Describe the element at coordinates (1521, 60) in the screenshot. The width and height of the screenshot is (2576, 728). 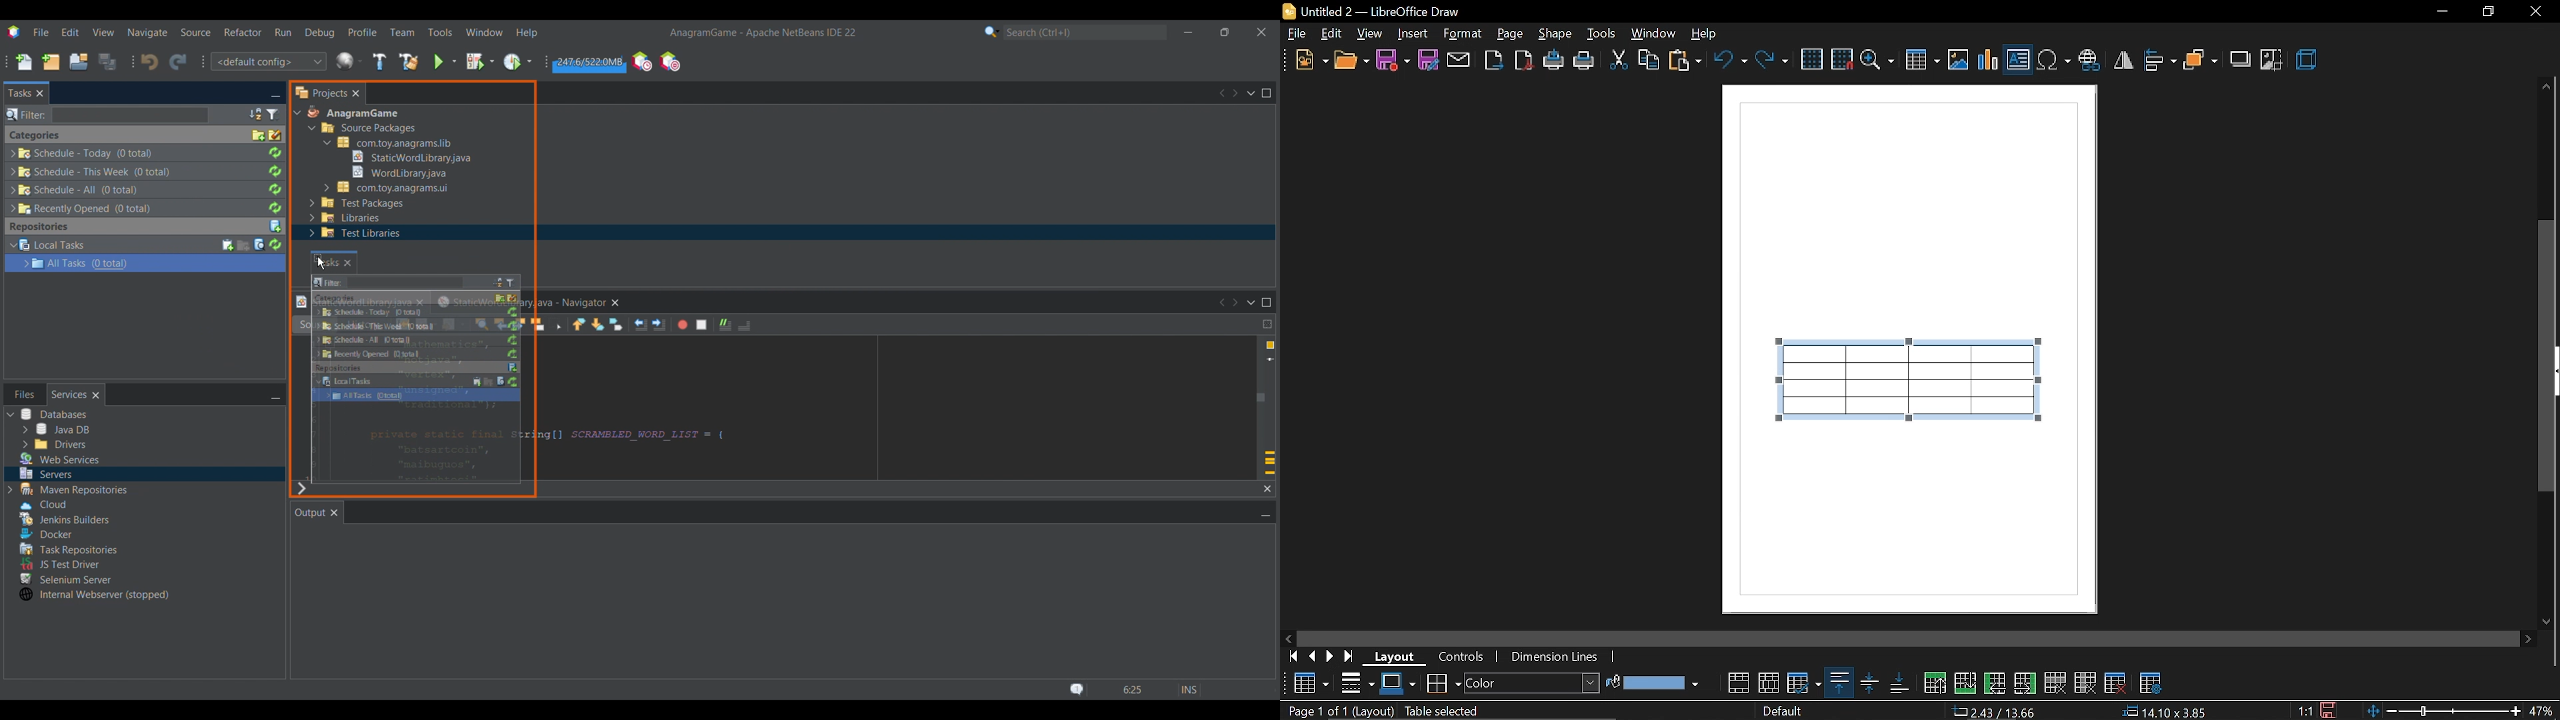
I see `export as pdf` at that location.